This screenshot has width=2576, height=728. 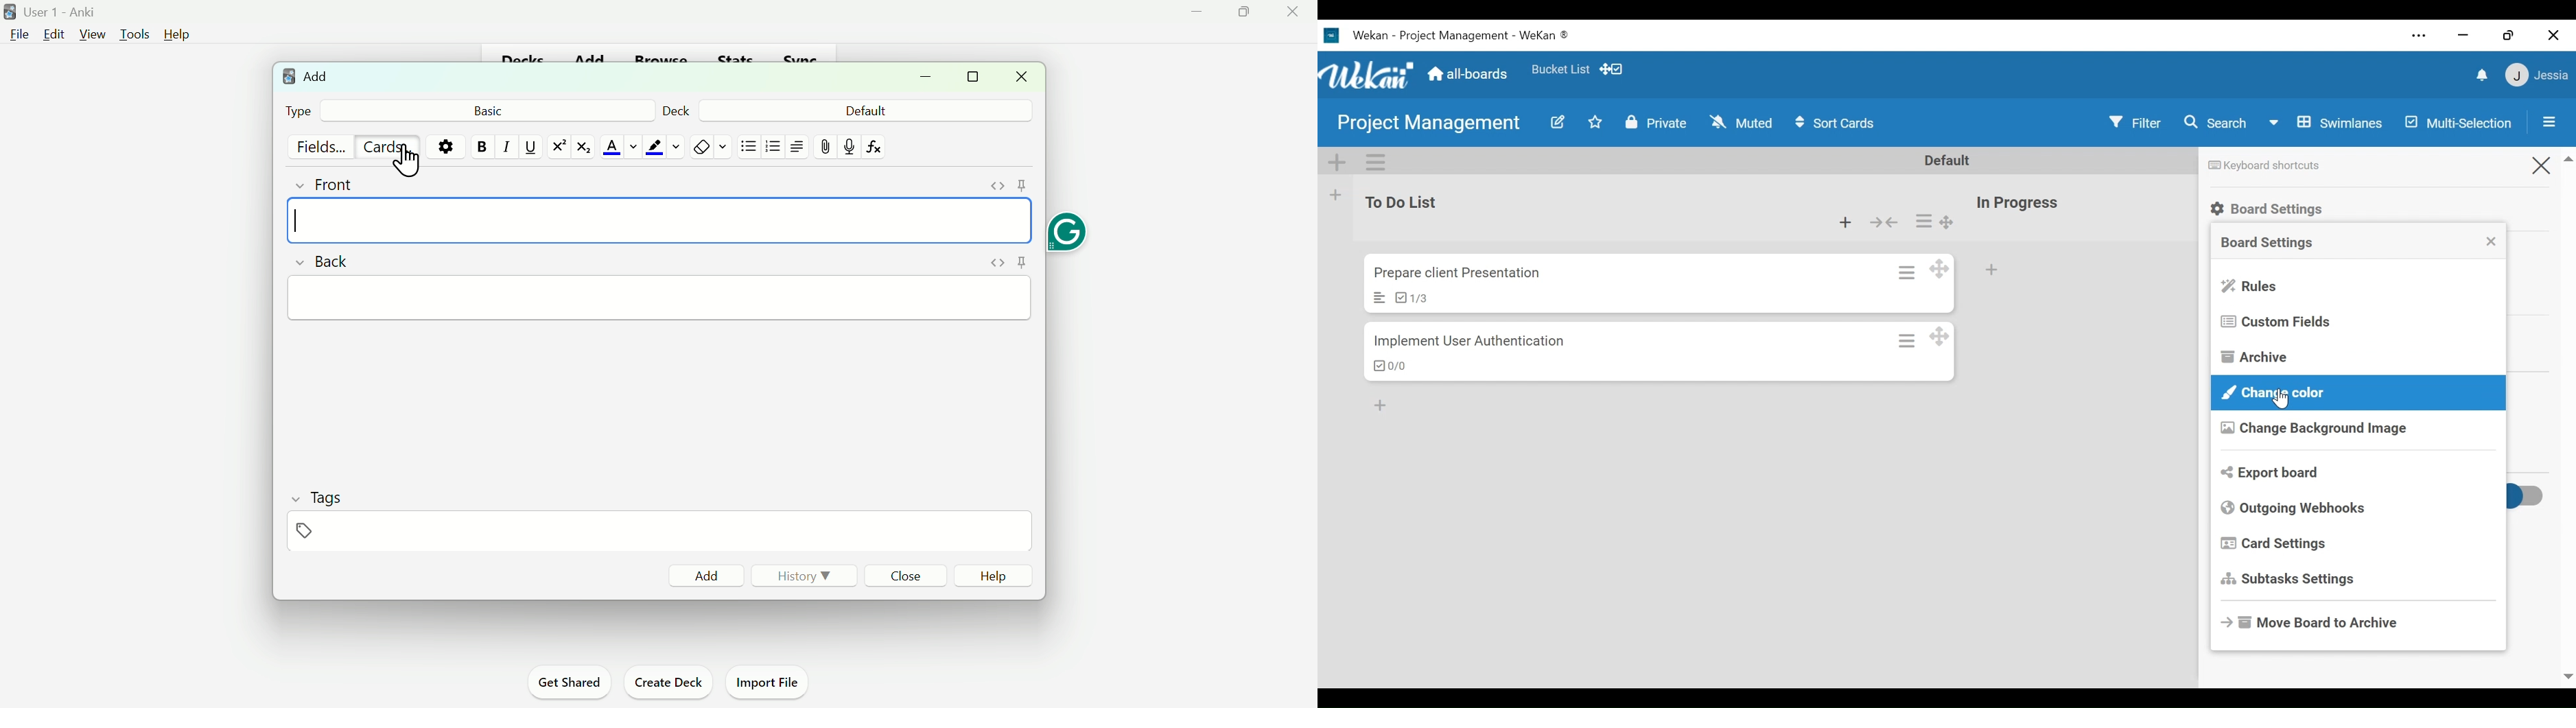 What do you see at coordinates (492, 111) in the screenshot?
I see `bASIC` at bounding box center [492, 111].